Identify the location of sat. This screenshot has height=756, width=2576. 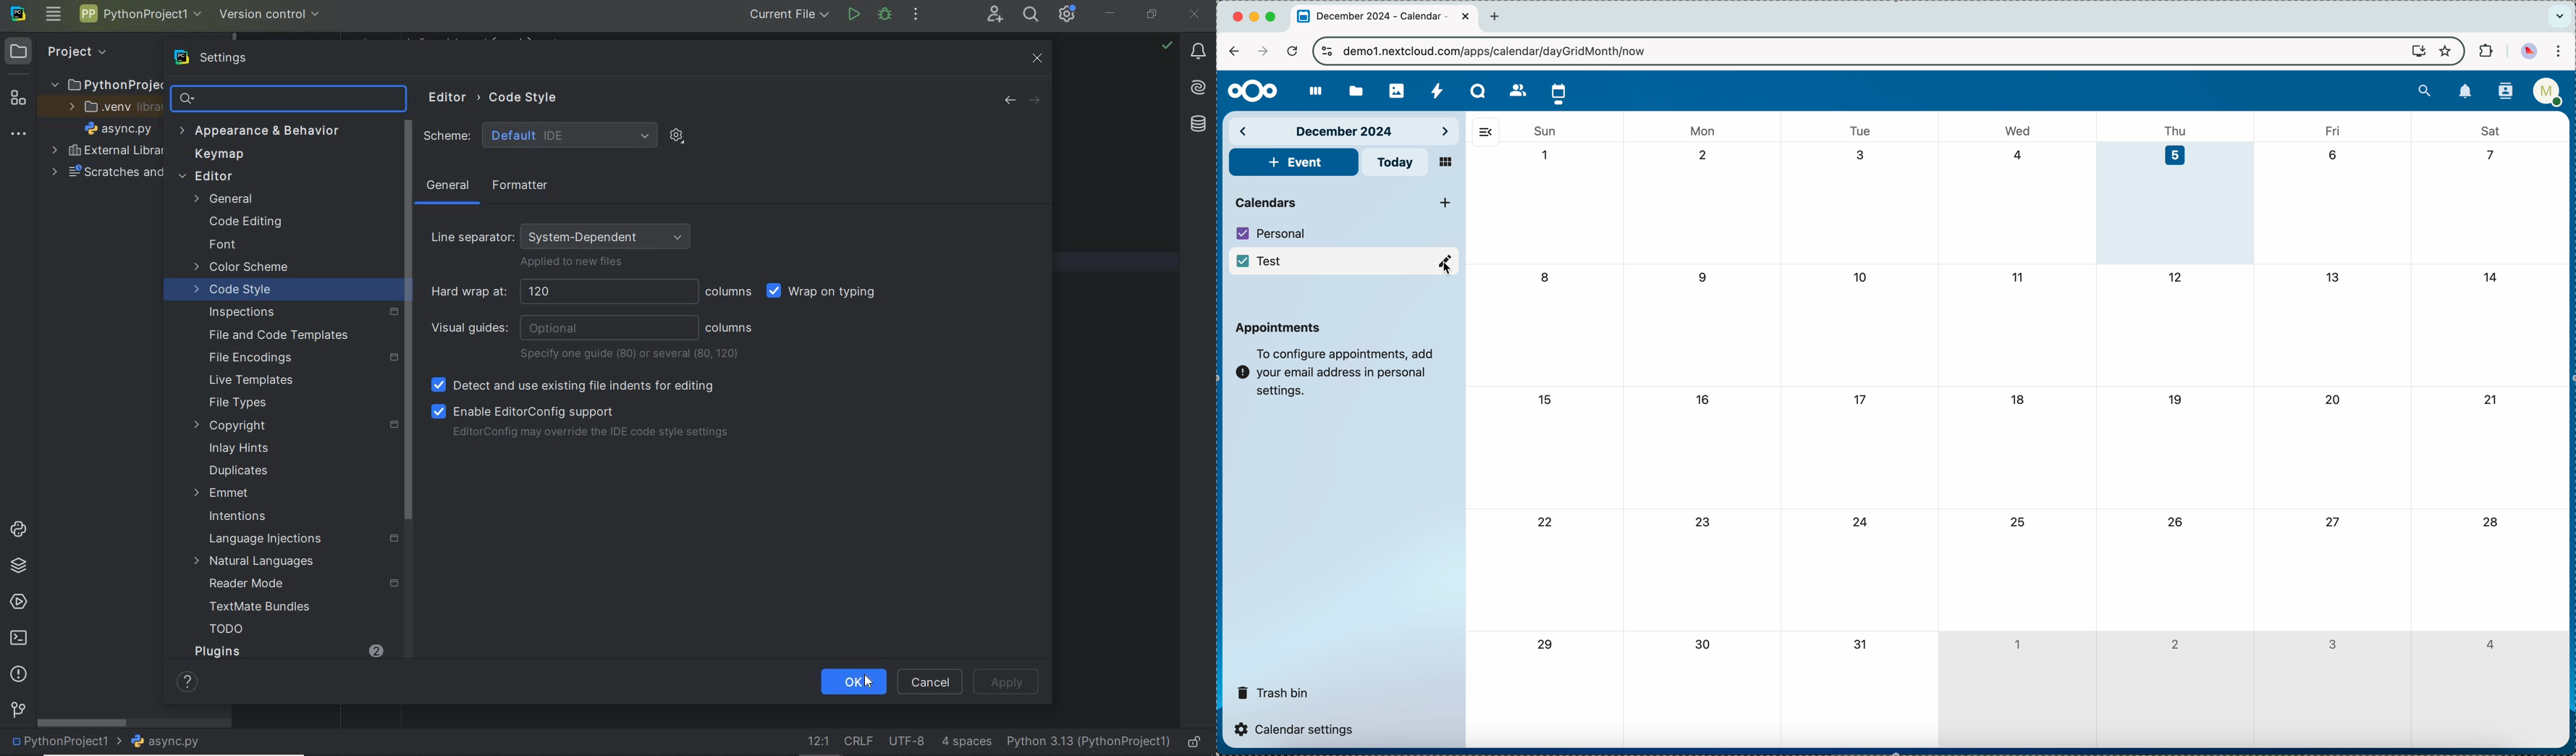
(2491, 130).